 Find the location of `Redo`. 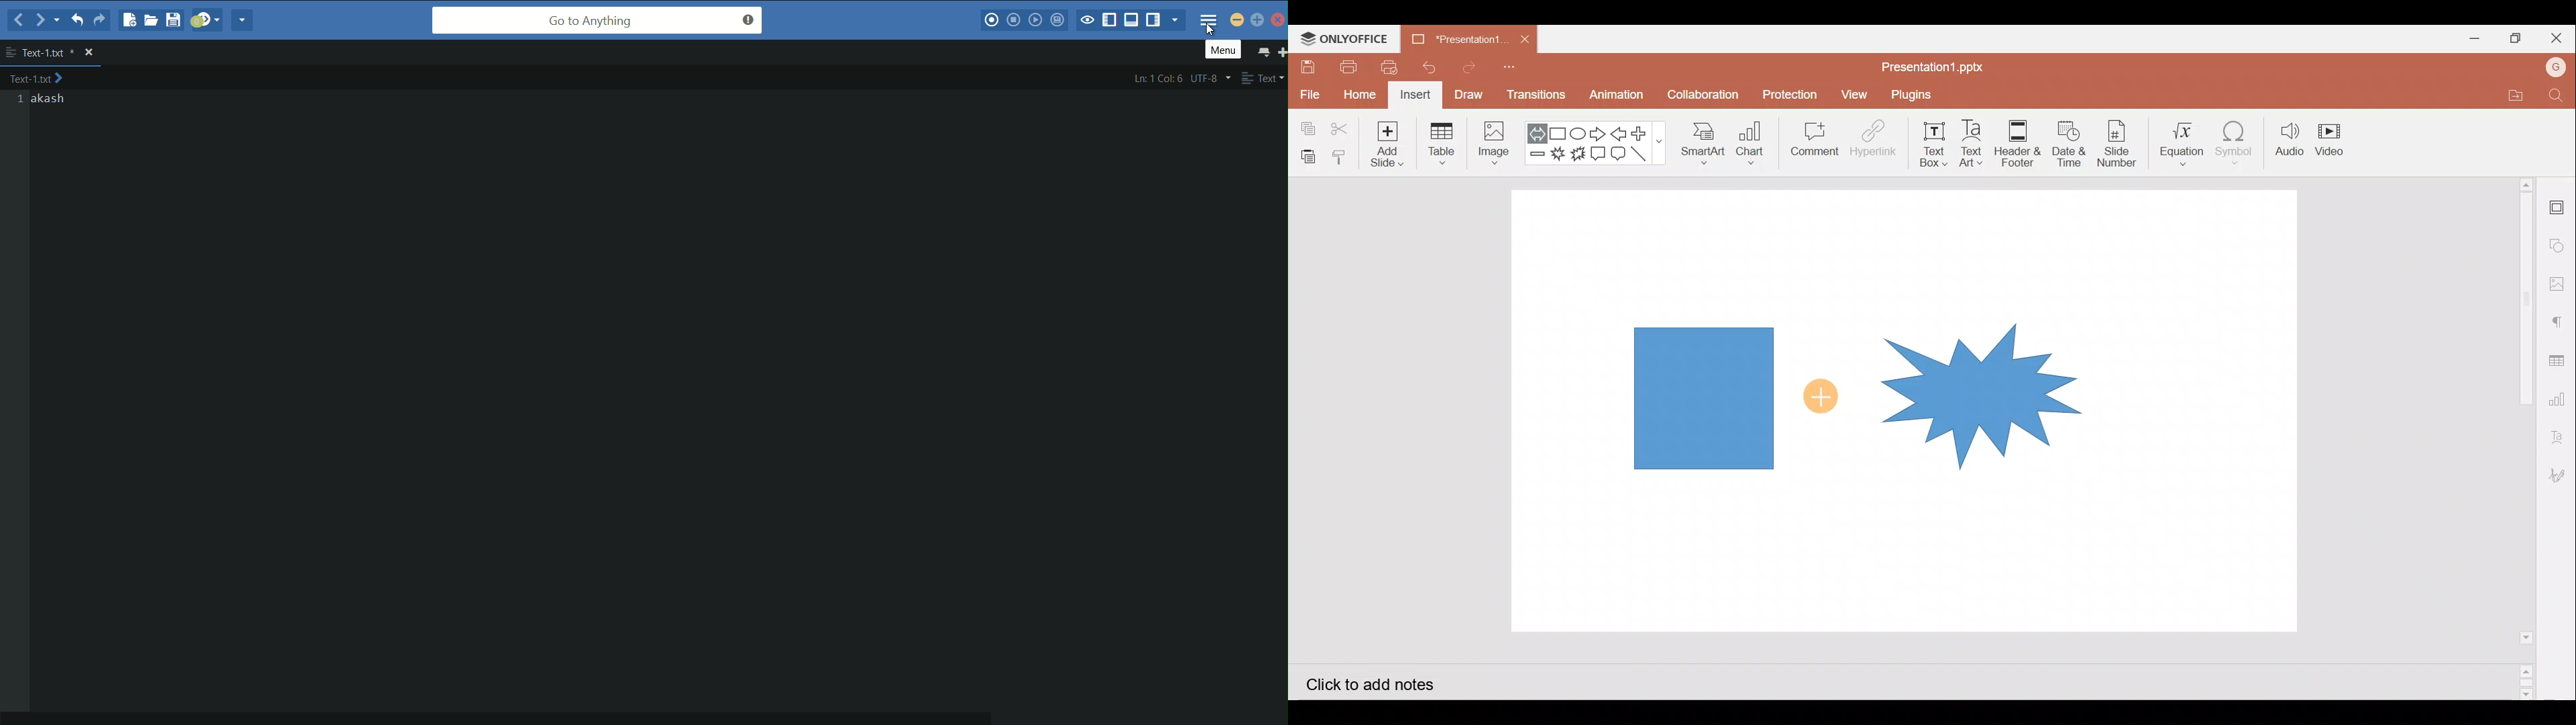

Redo is located at coordinates (1474, 67).